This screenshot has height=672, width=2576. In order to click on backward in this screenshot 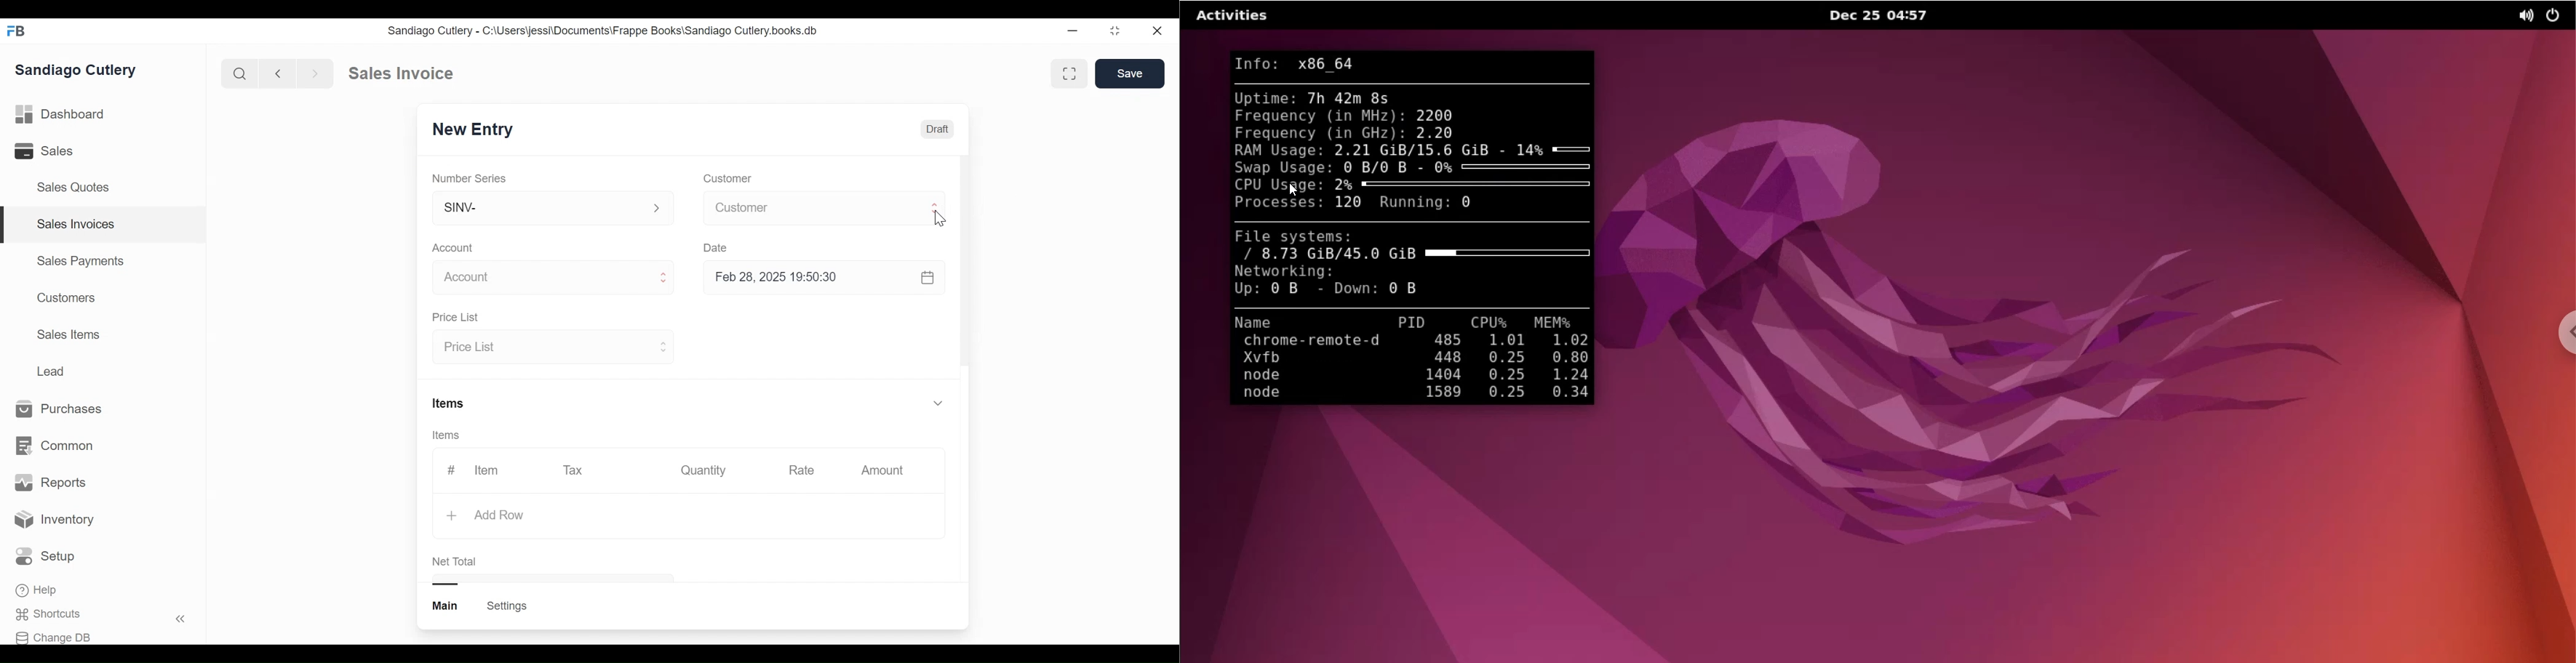, I will do `click(278, 73)`.